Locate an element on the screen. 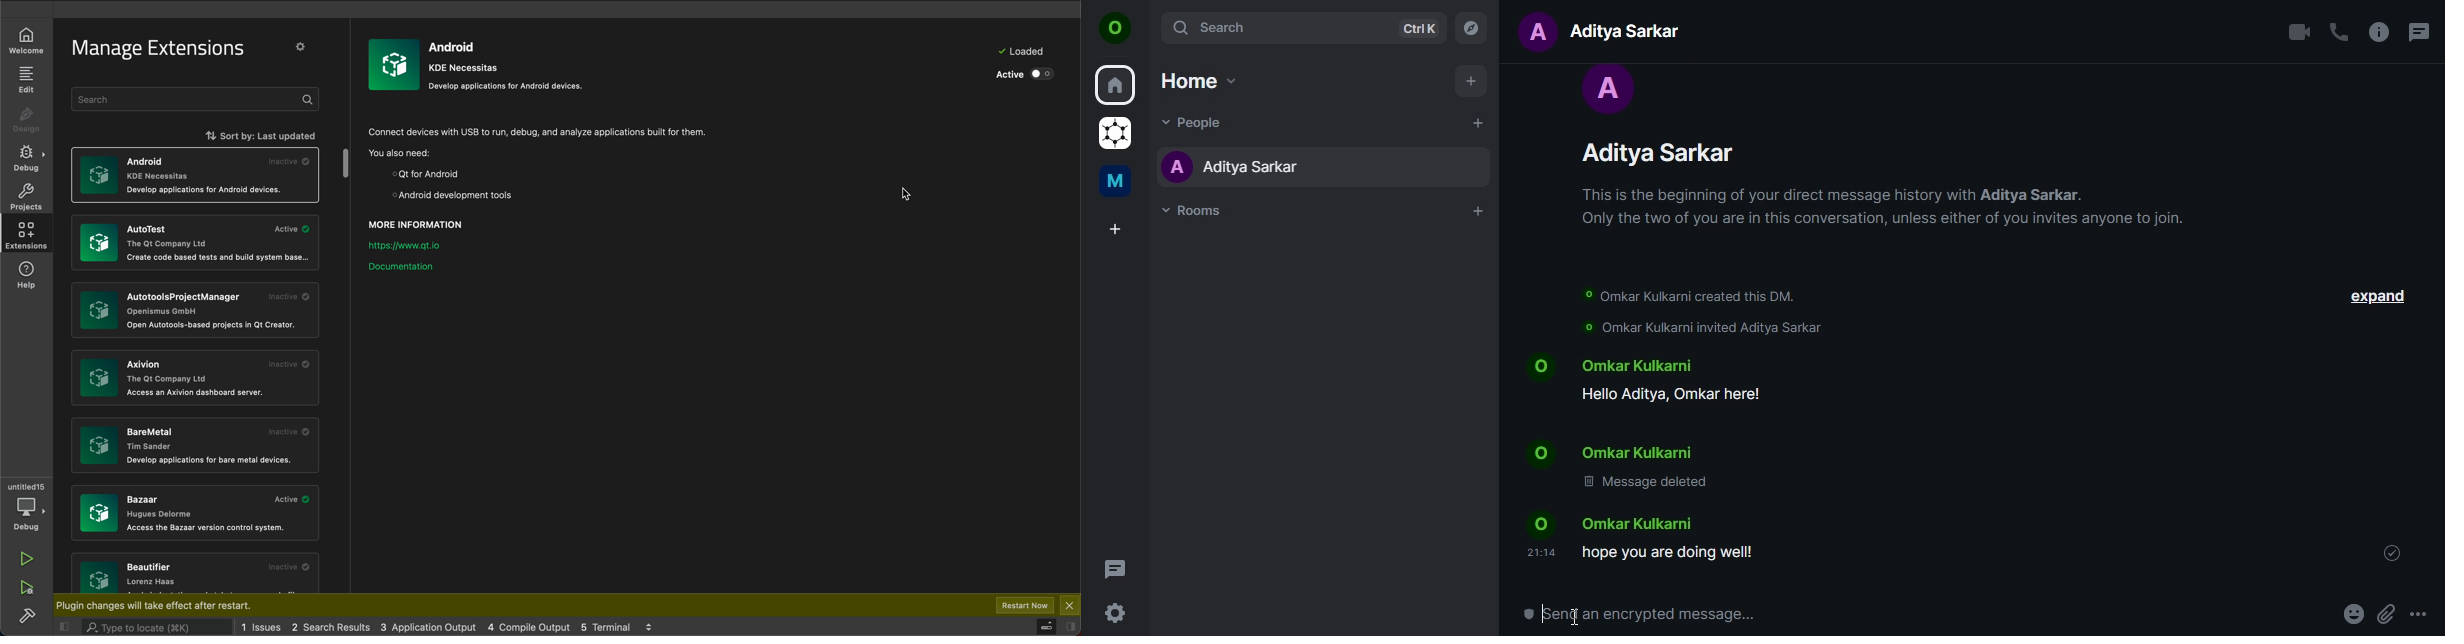 This screenshot has width=2464, height=644. logs is located at coordinates (609, 626).